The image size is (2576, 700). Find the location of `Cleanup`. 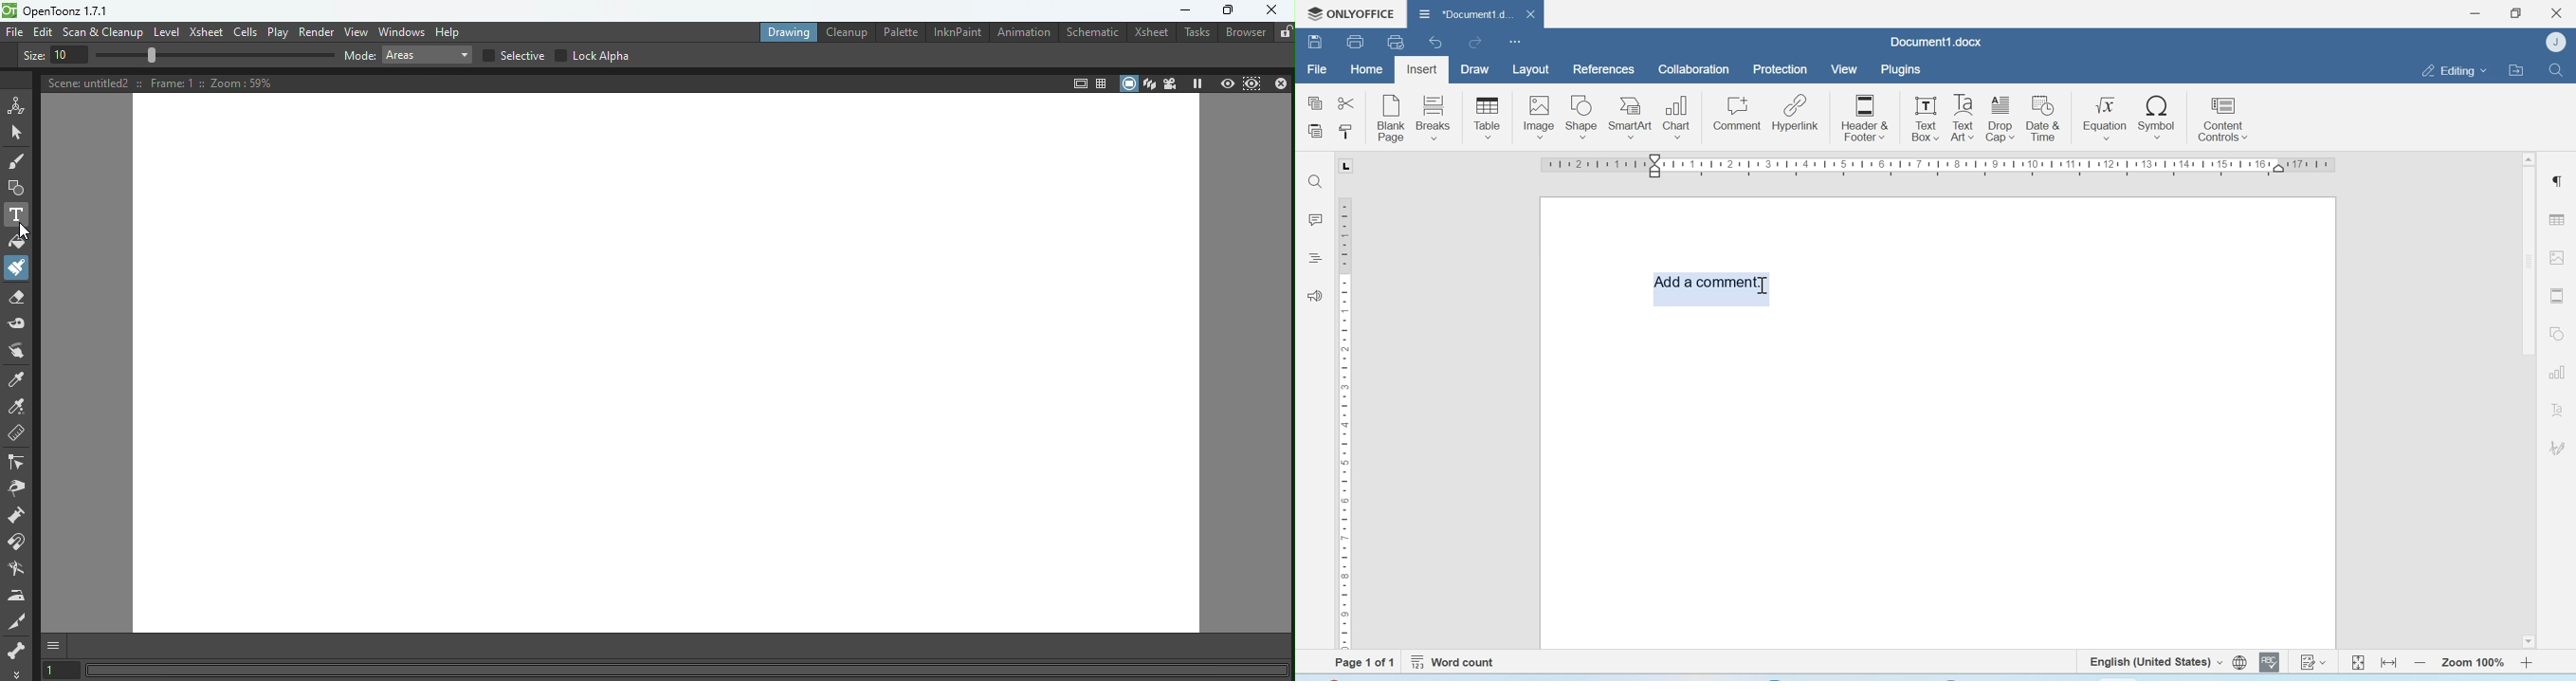

Cleanup is located at coordinates (844, 33).